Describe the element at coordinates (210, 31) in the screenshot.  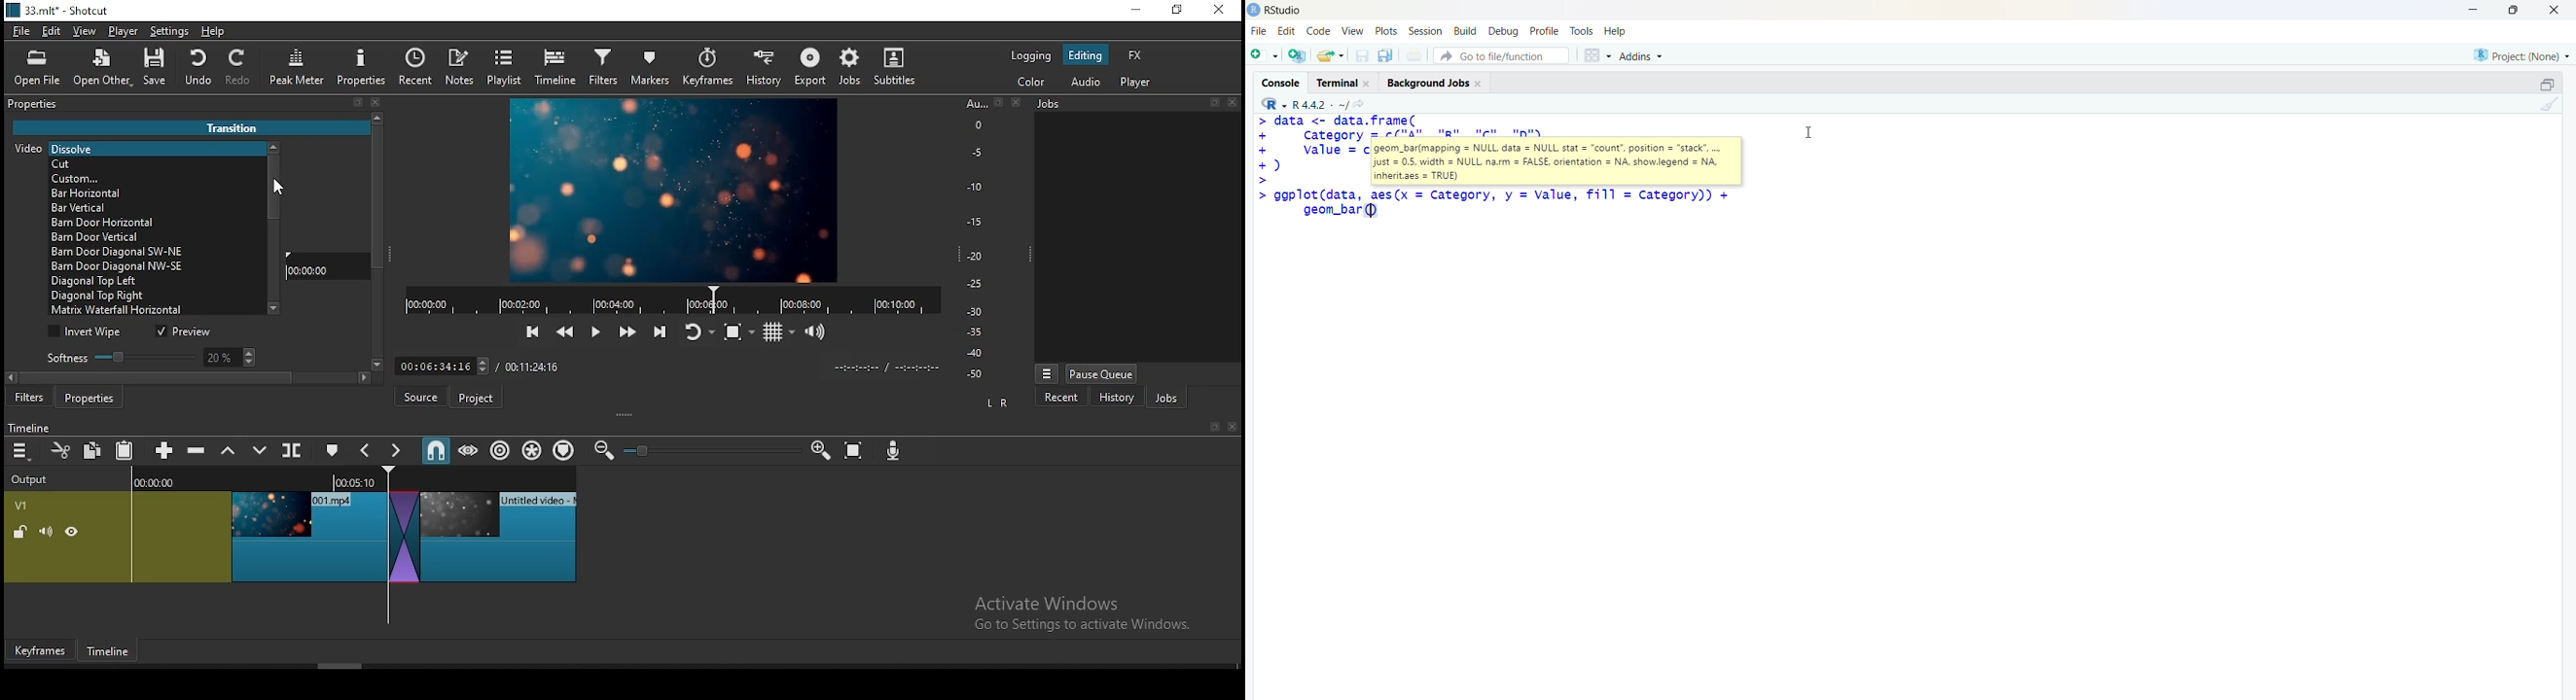
I see `help` at that location.